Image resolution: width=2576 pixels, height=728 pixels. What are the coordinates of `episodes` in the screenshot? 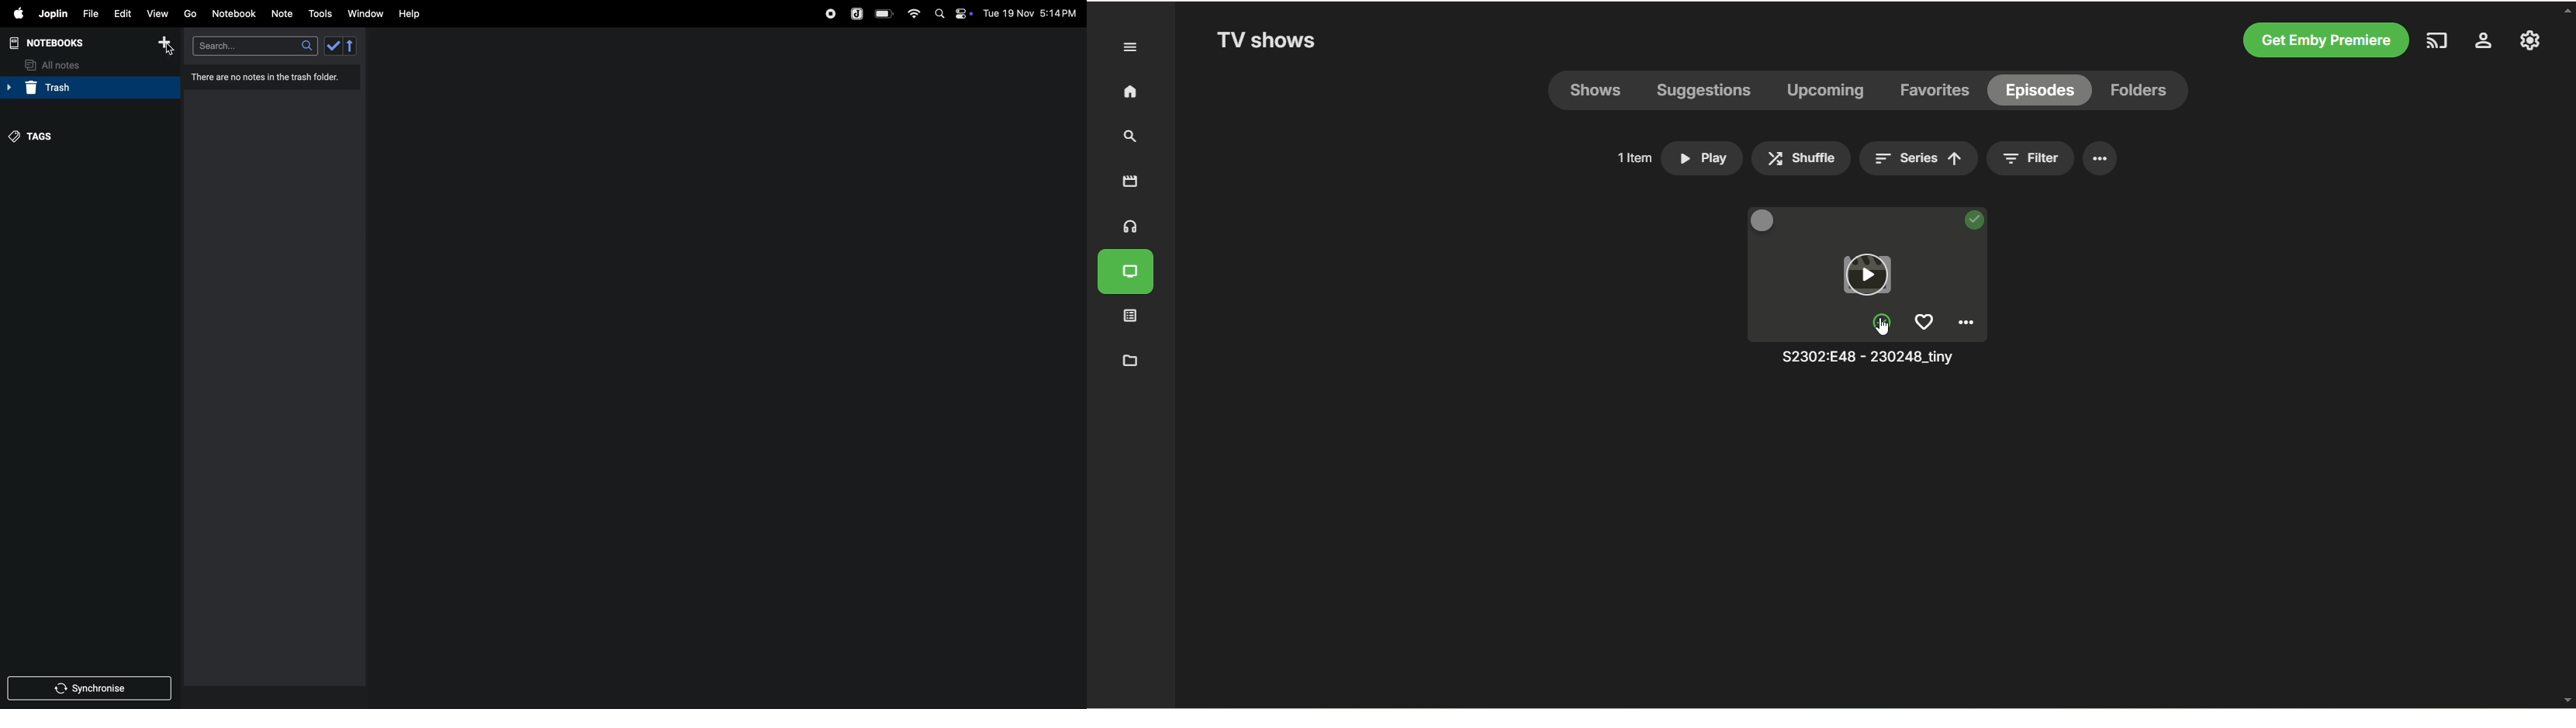 It's located at (2042, 89).